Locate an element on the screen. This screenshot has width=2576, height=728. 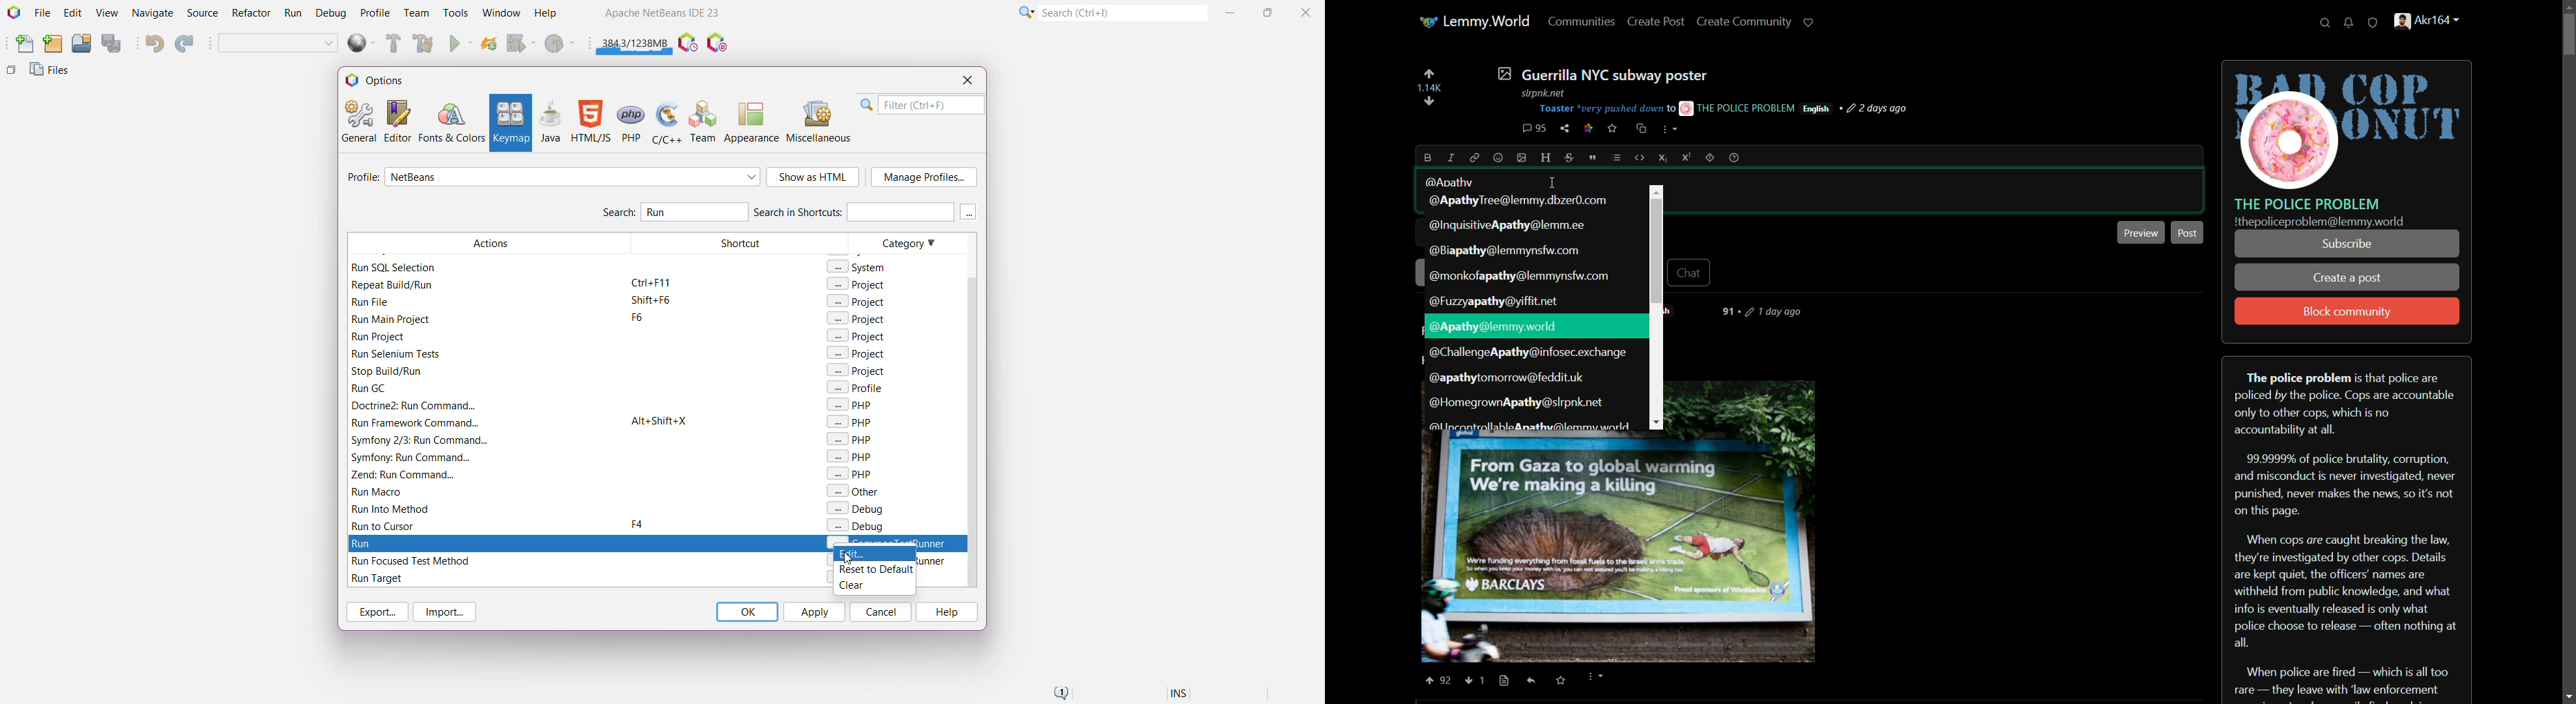
block community is located at coordinates (2347, 312).